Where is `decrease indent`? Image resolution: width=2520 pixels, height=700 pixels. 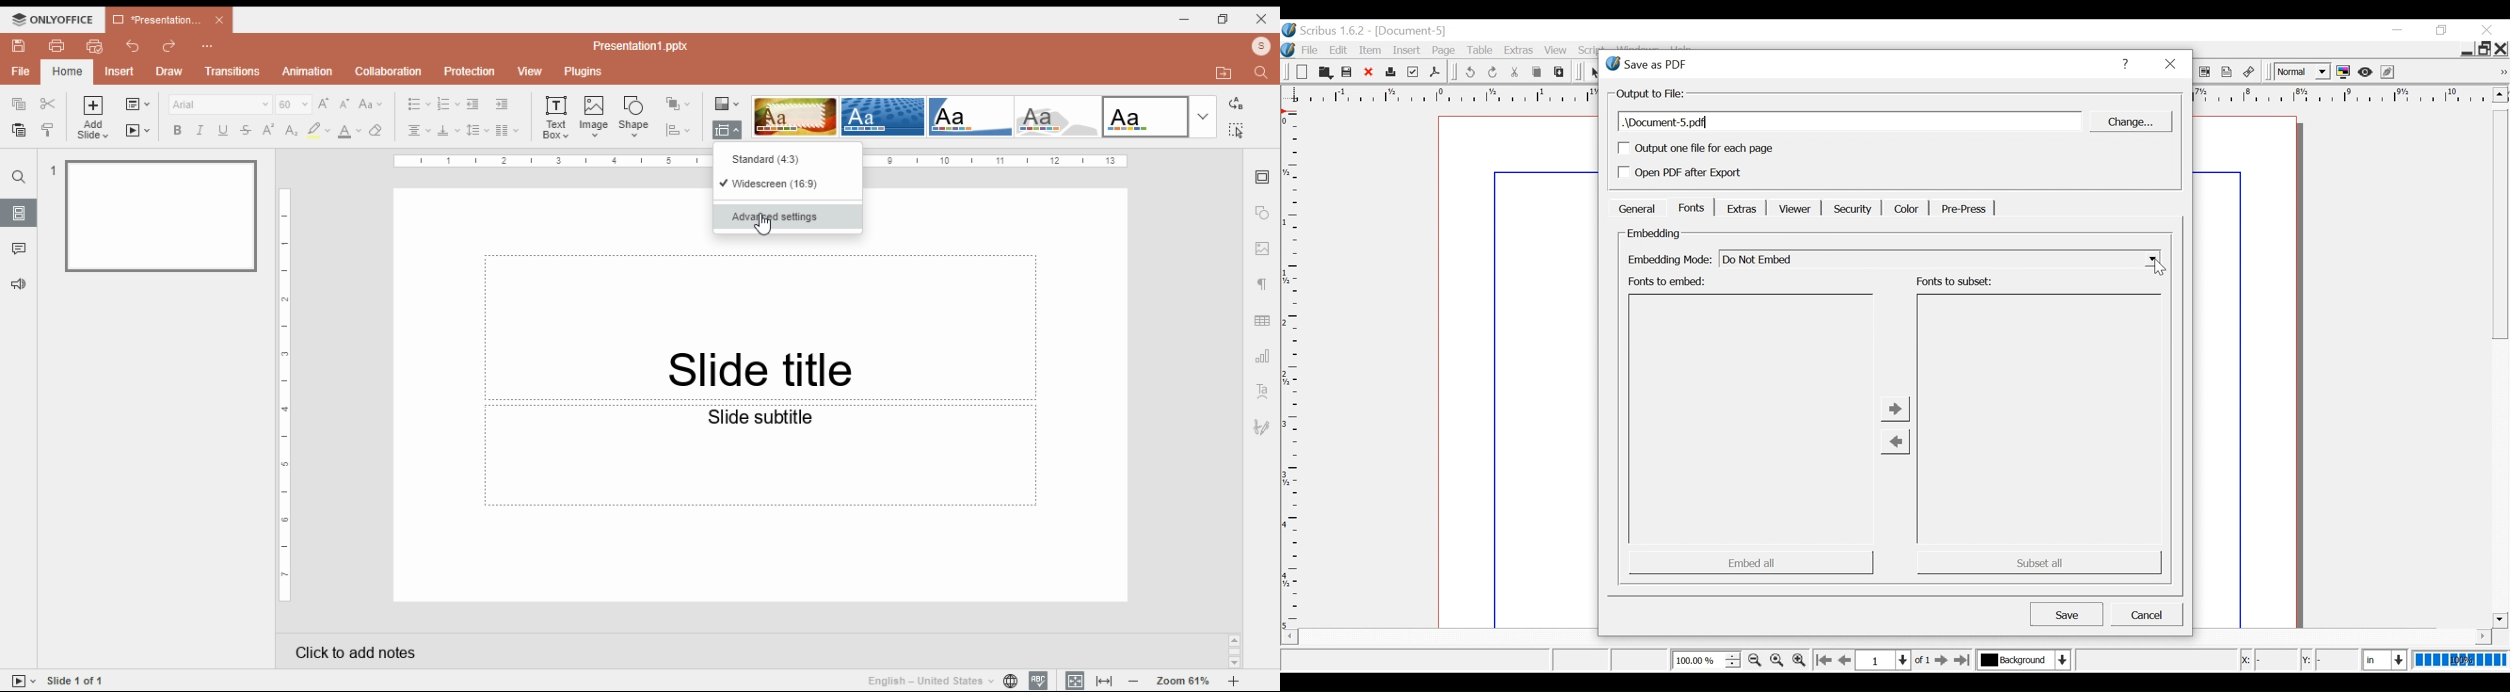
decrease indent is located at coordinates (472, 105).